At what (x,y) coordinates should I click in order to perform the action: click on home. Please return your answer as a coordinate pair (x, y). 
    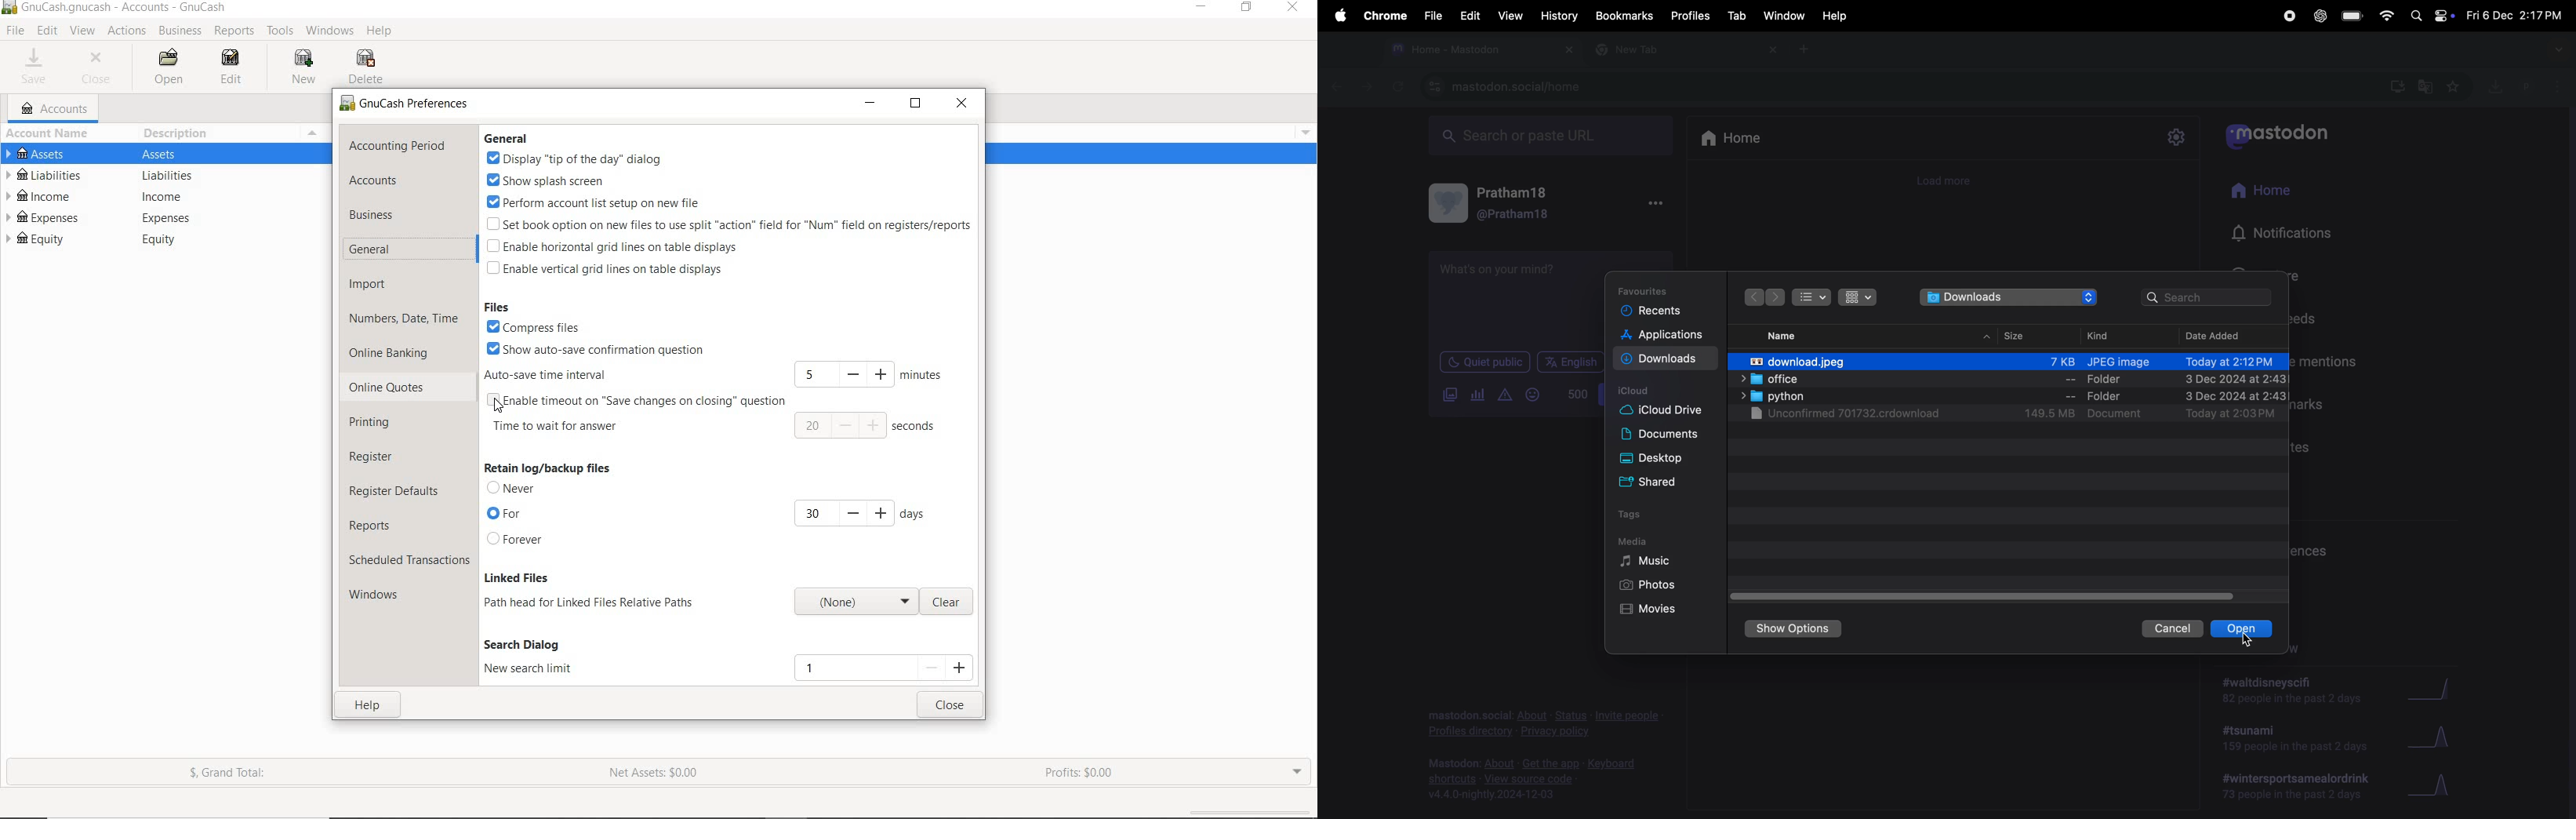
    Looking at the image, I should click on (1735, 139).